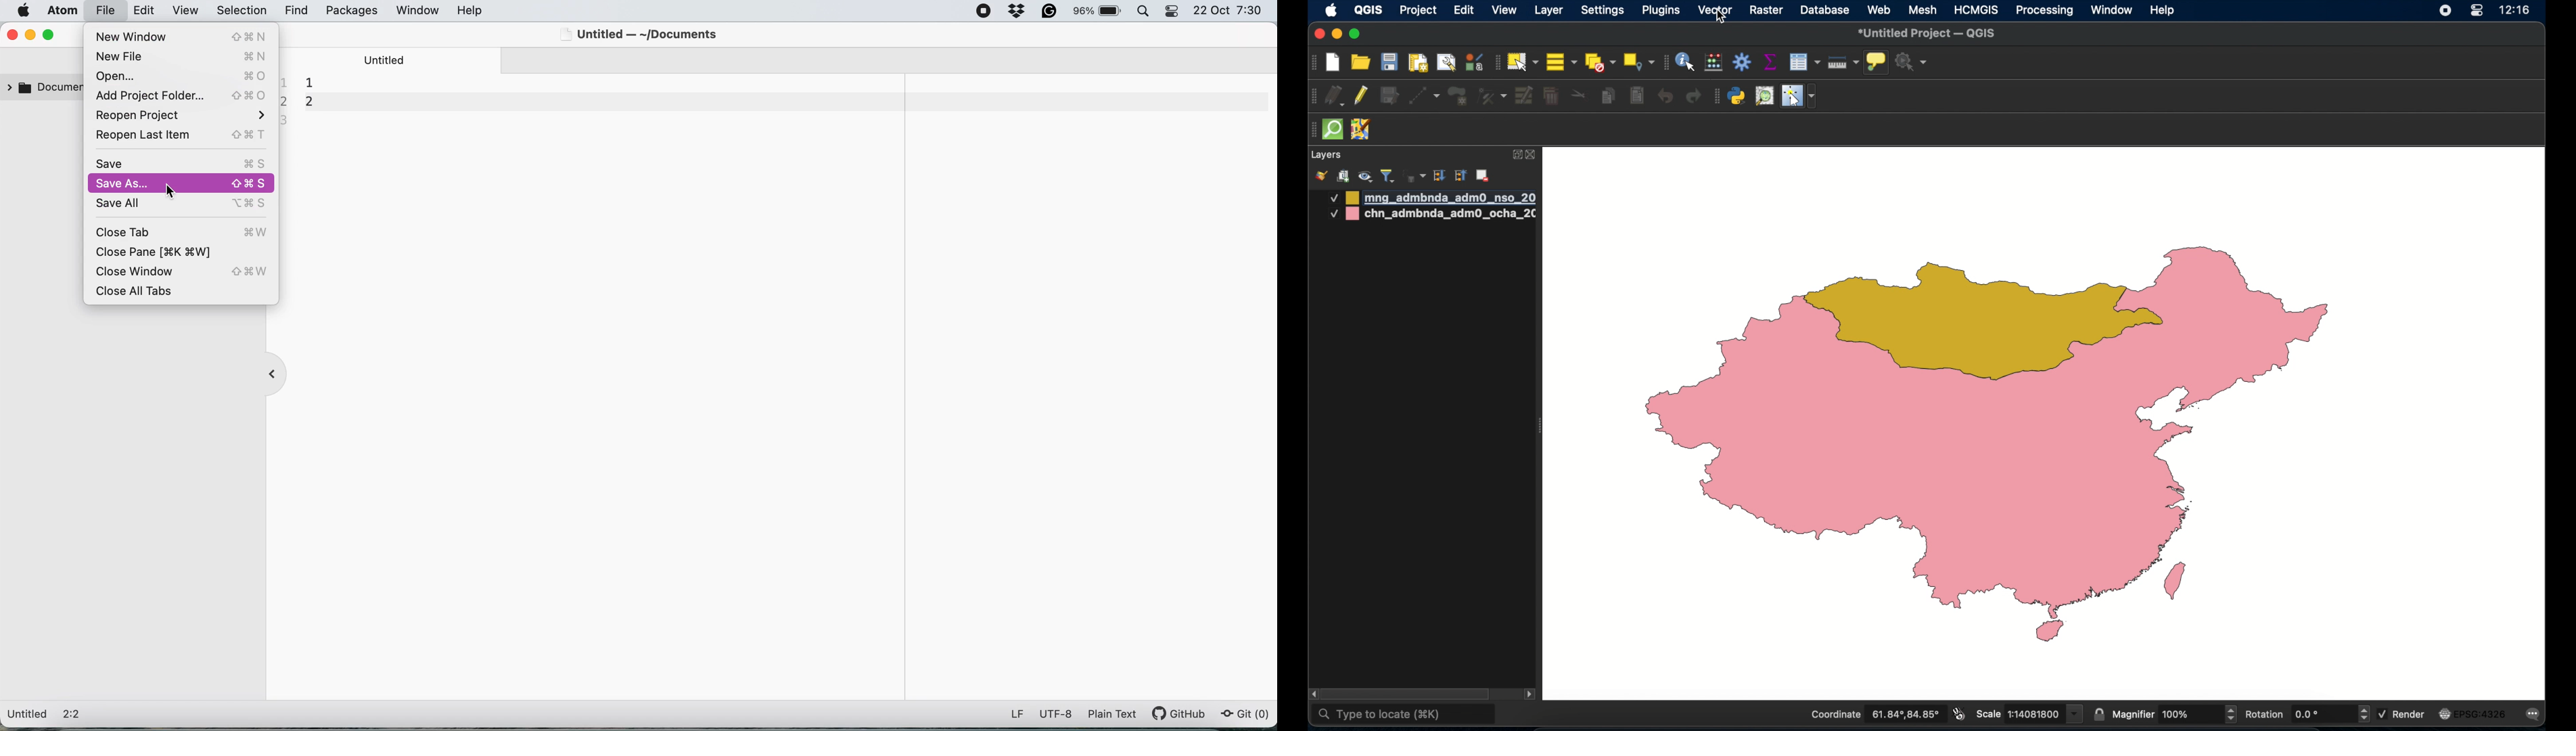 This screenshot has width=2576, height=756. Describe the element at coordinates (1143, 14) in the screenshot. I see `spotlight search` at that location.